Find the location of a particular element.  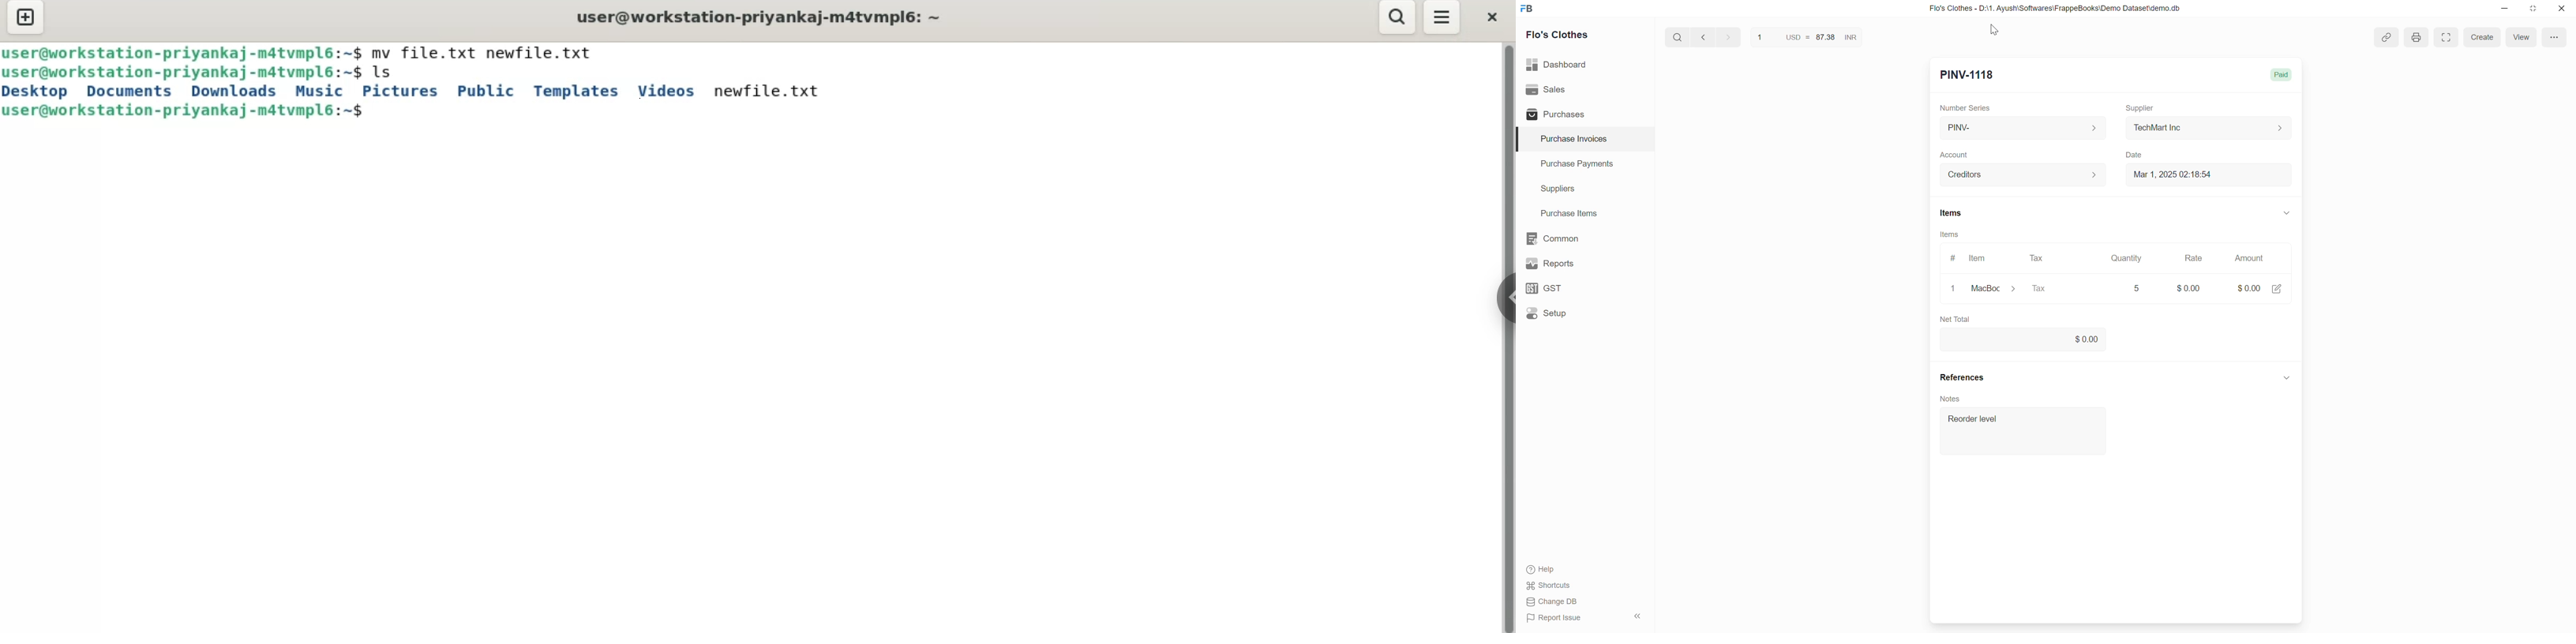

Report Issue is located at coordinates (1554, 618).